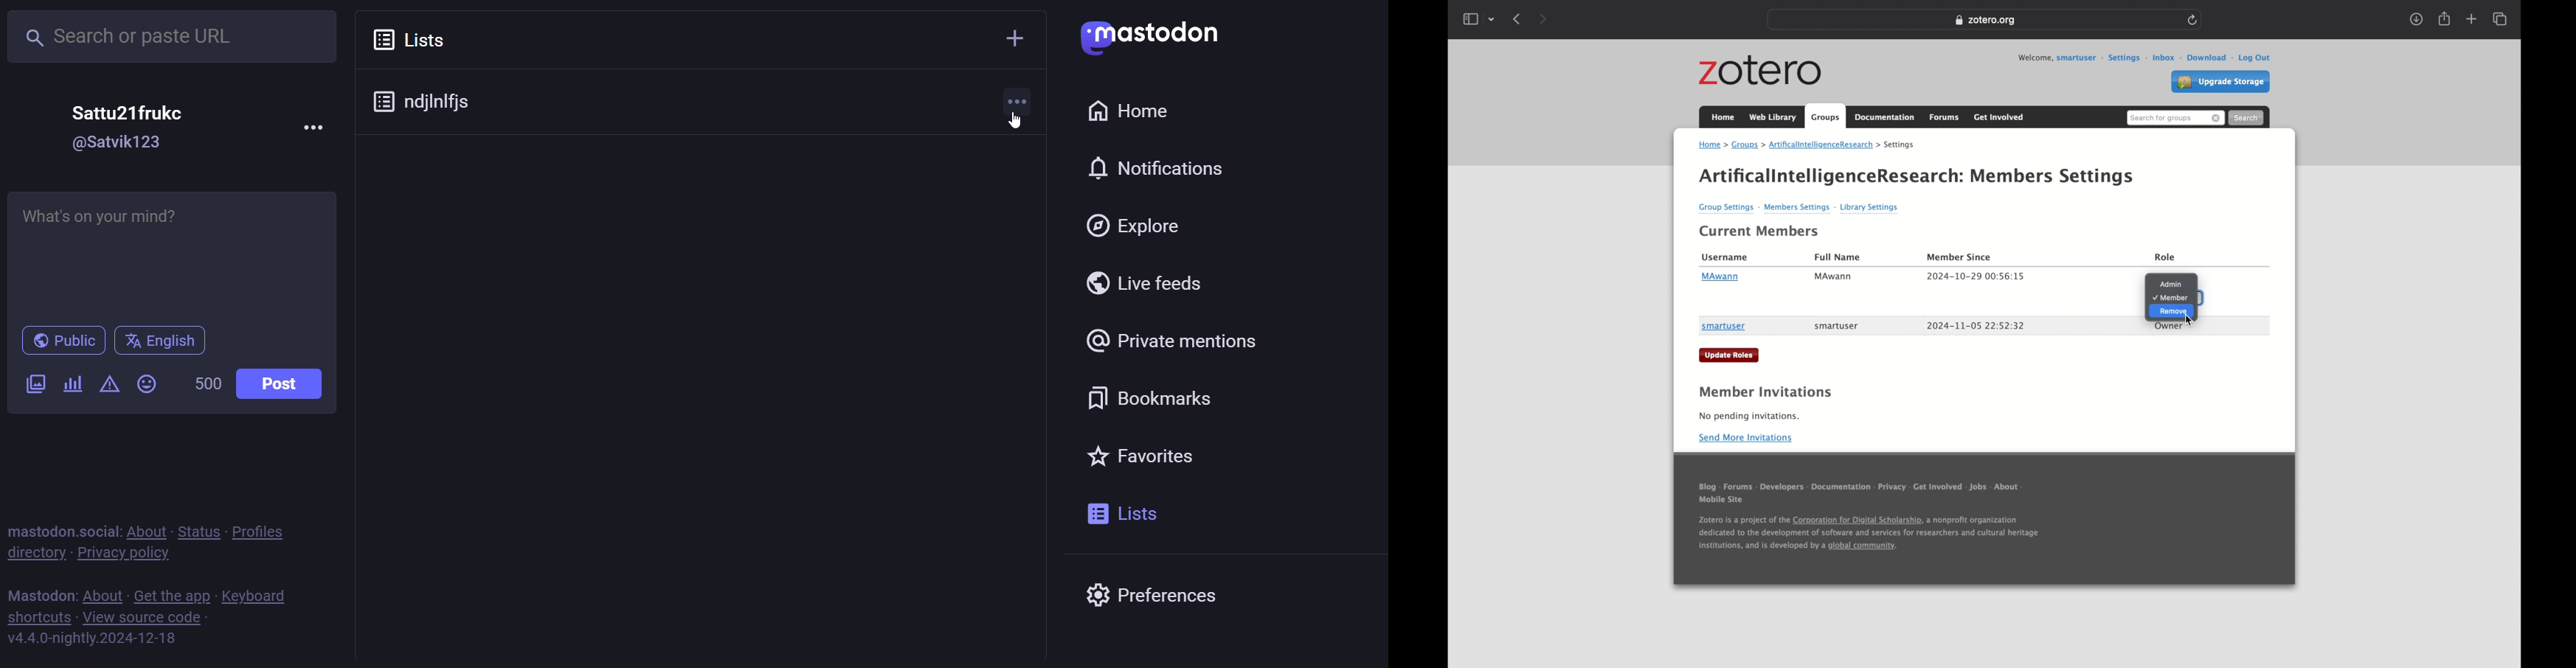  I want to click on private policy, so click(128, 554).